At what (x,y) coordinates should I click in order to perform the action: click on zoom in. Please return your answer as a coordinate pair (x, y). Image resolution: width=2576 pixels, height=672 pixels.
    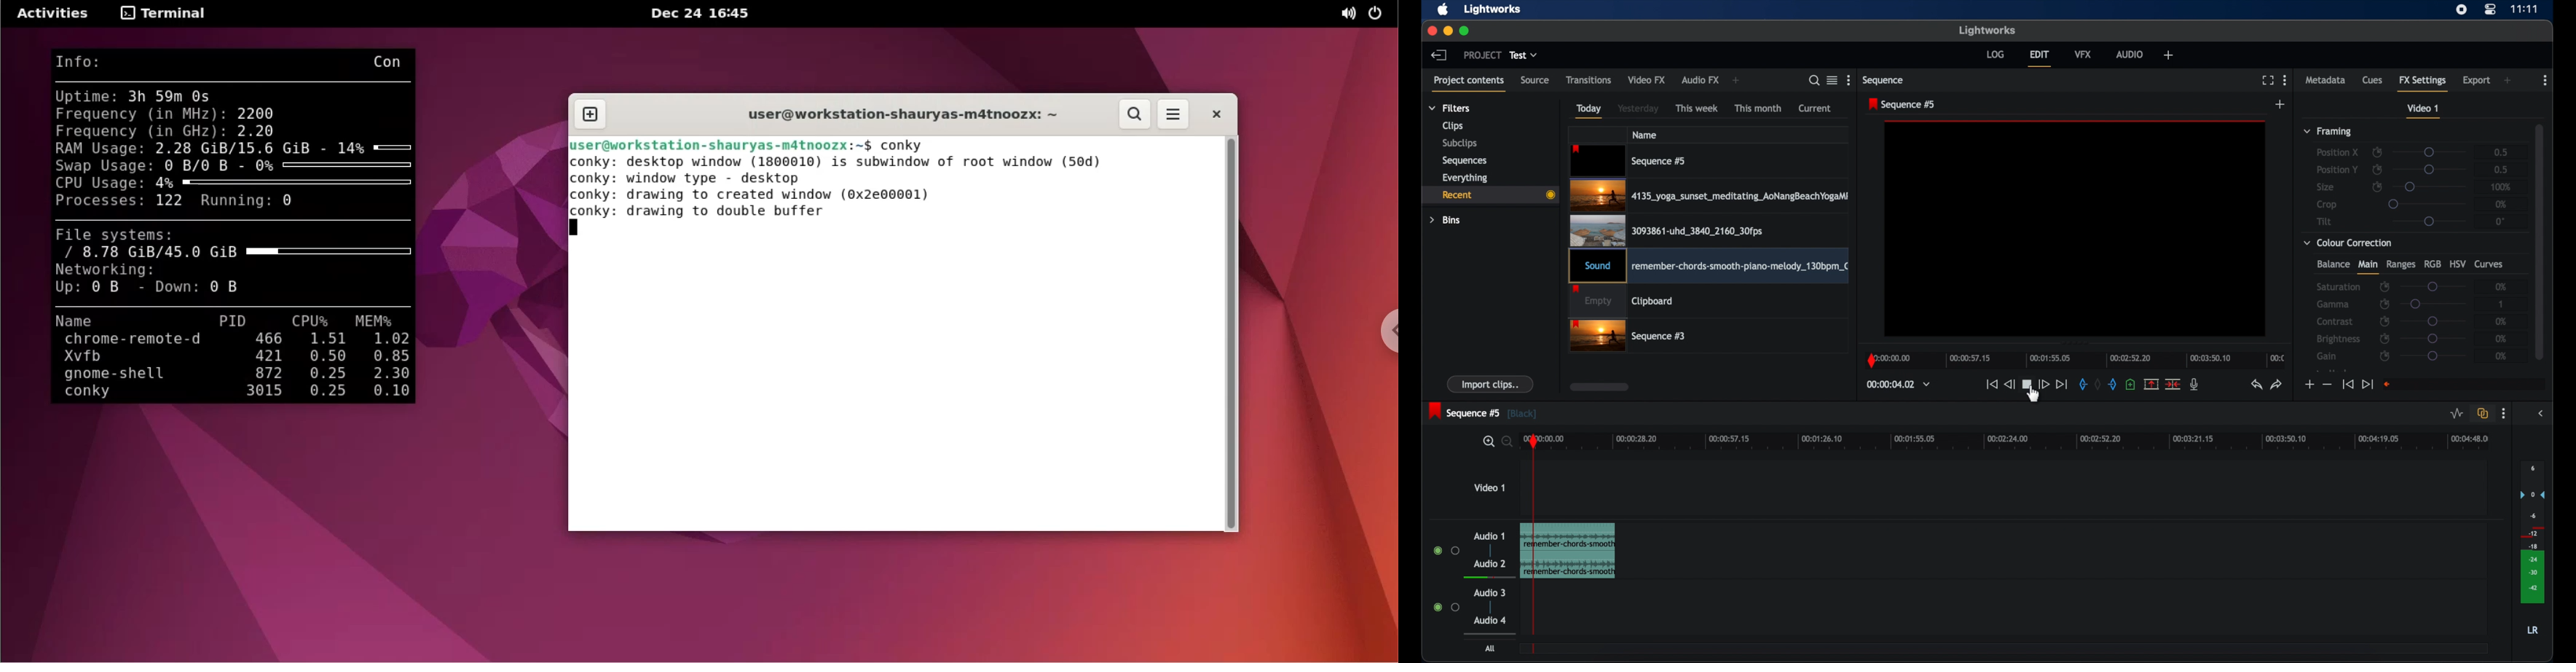
    Looking at the image, I should click on (1485, 441).